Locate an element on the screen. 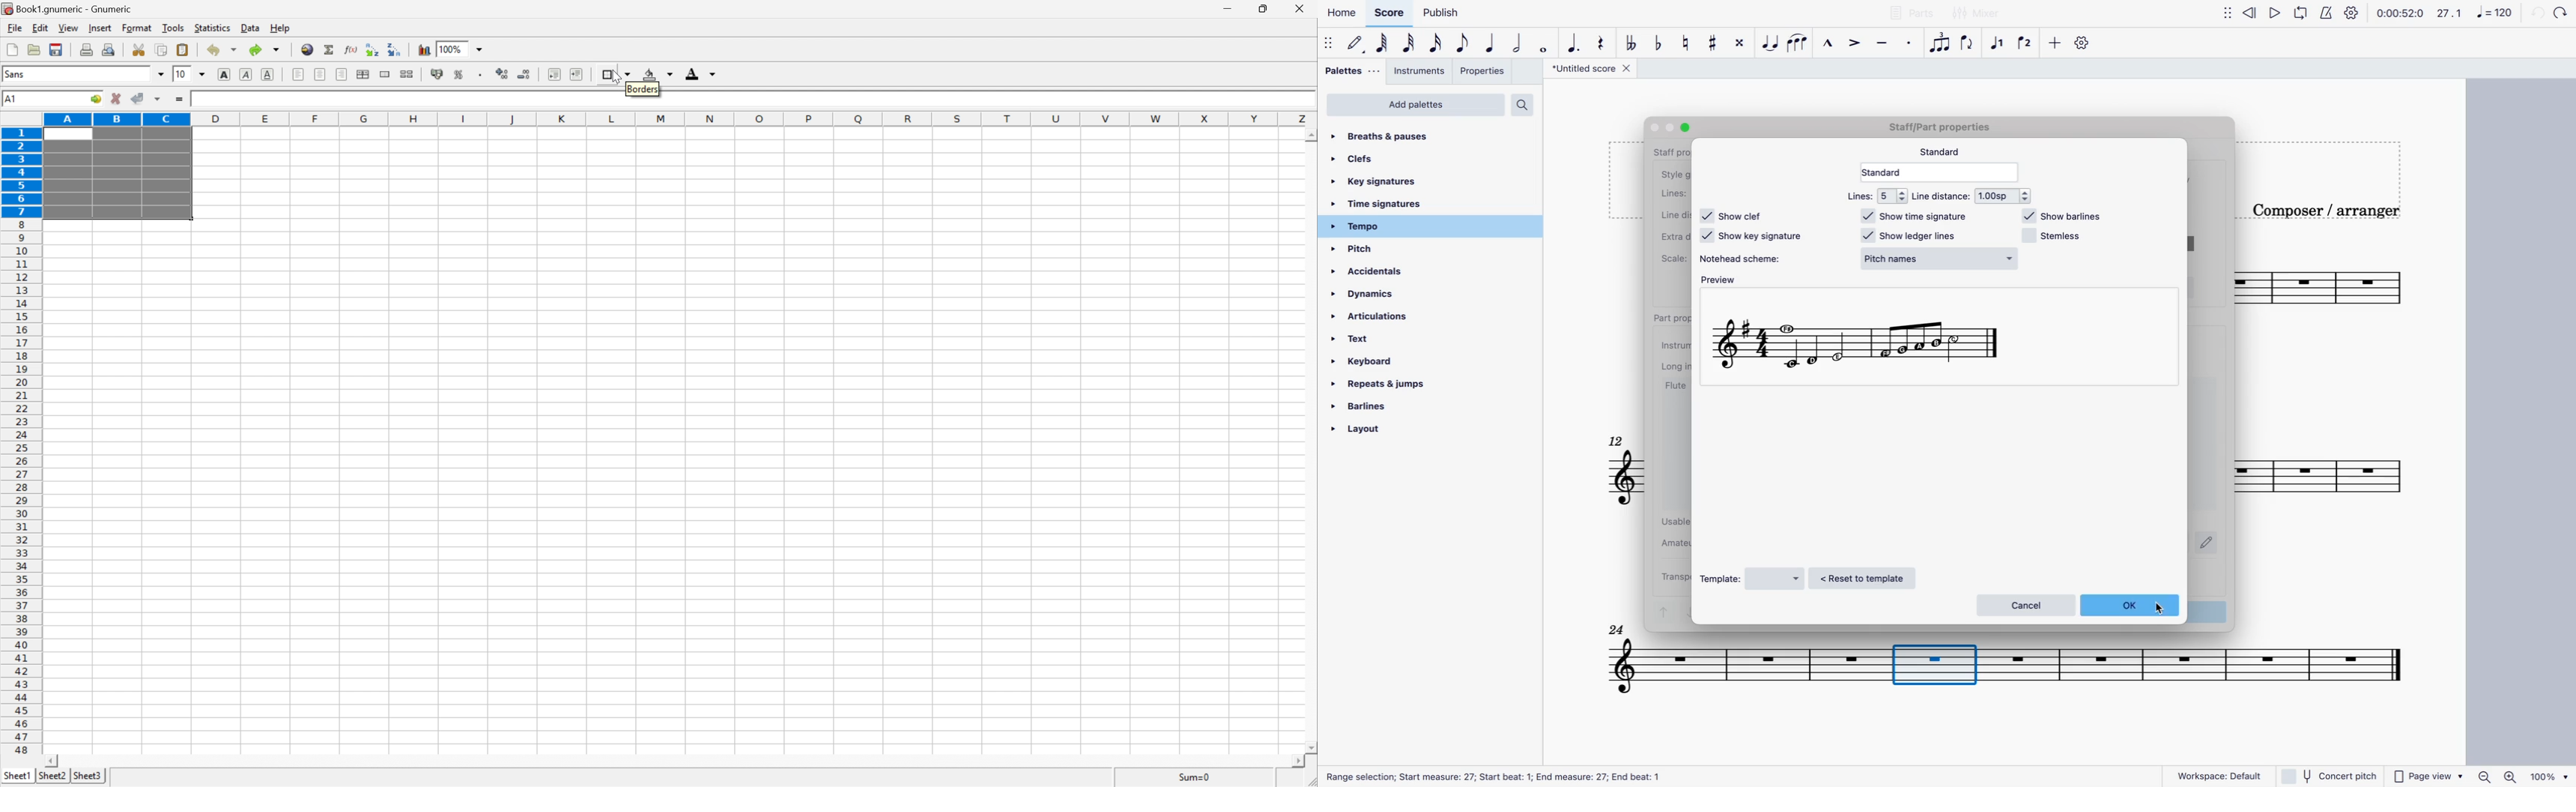 This screenshot has width=2576, height=812. move is located at coordinates (2223, 12).